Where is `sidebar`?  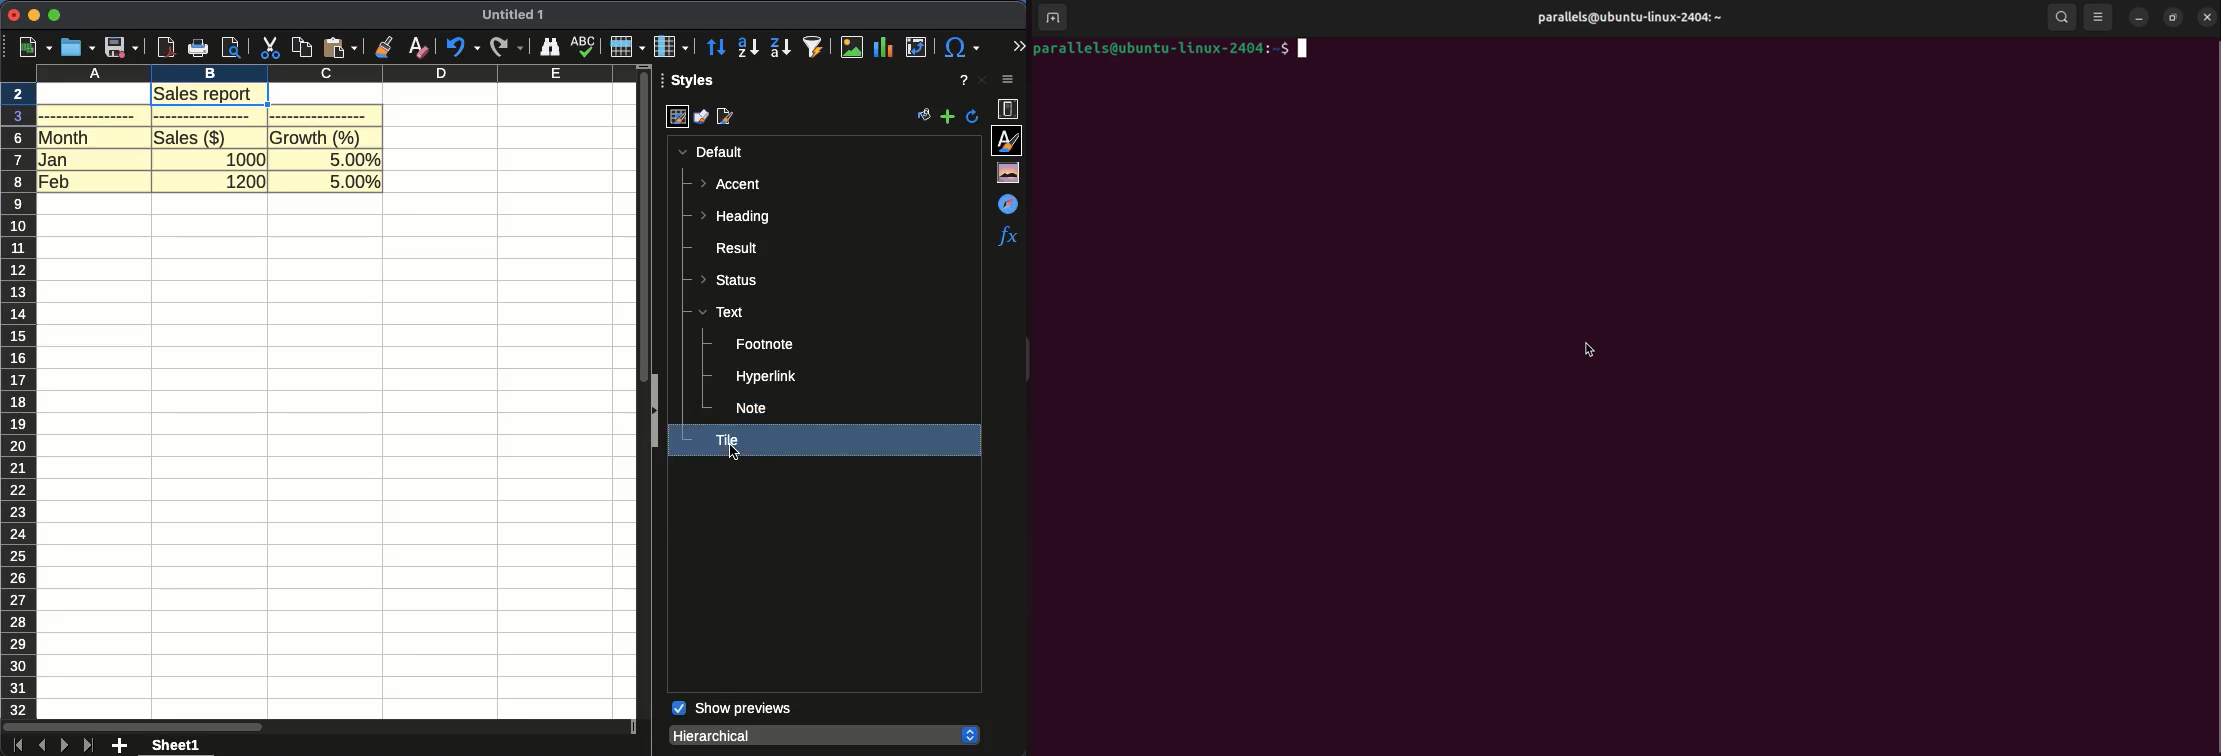
sidebar is located at coordinates (1012, 81).